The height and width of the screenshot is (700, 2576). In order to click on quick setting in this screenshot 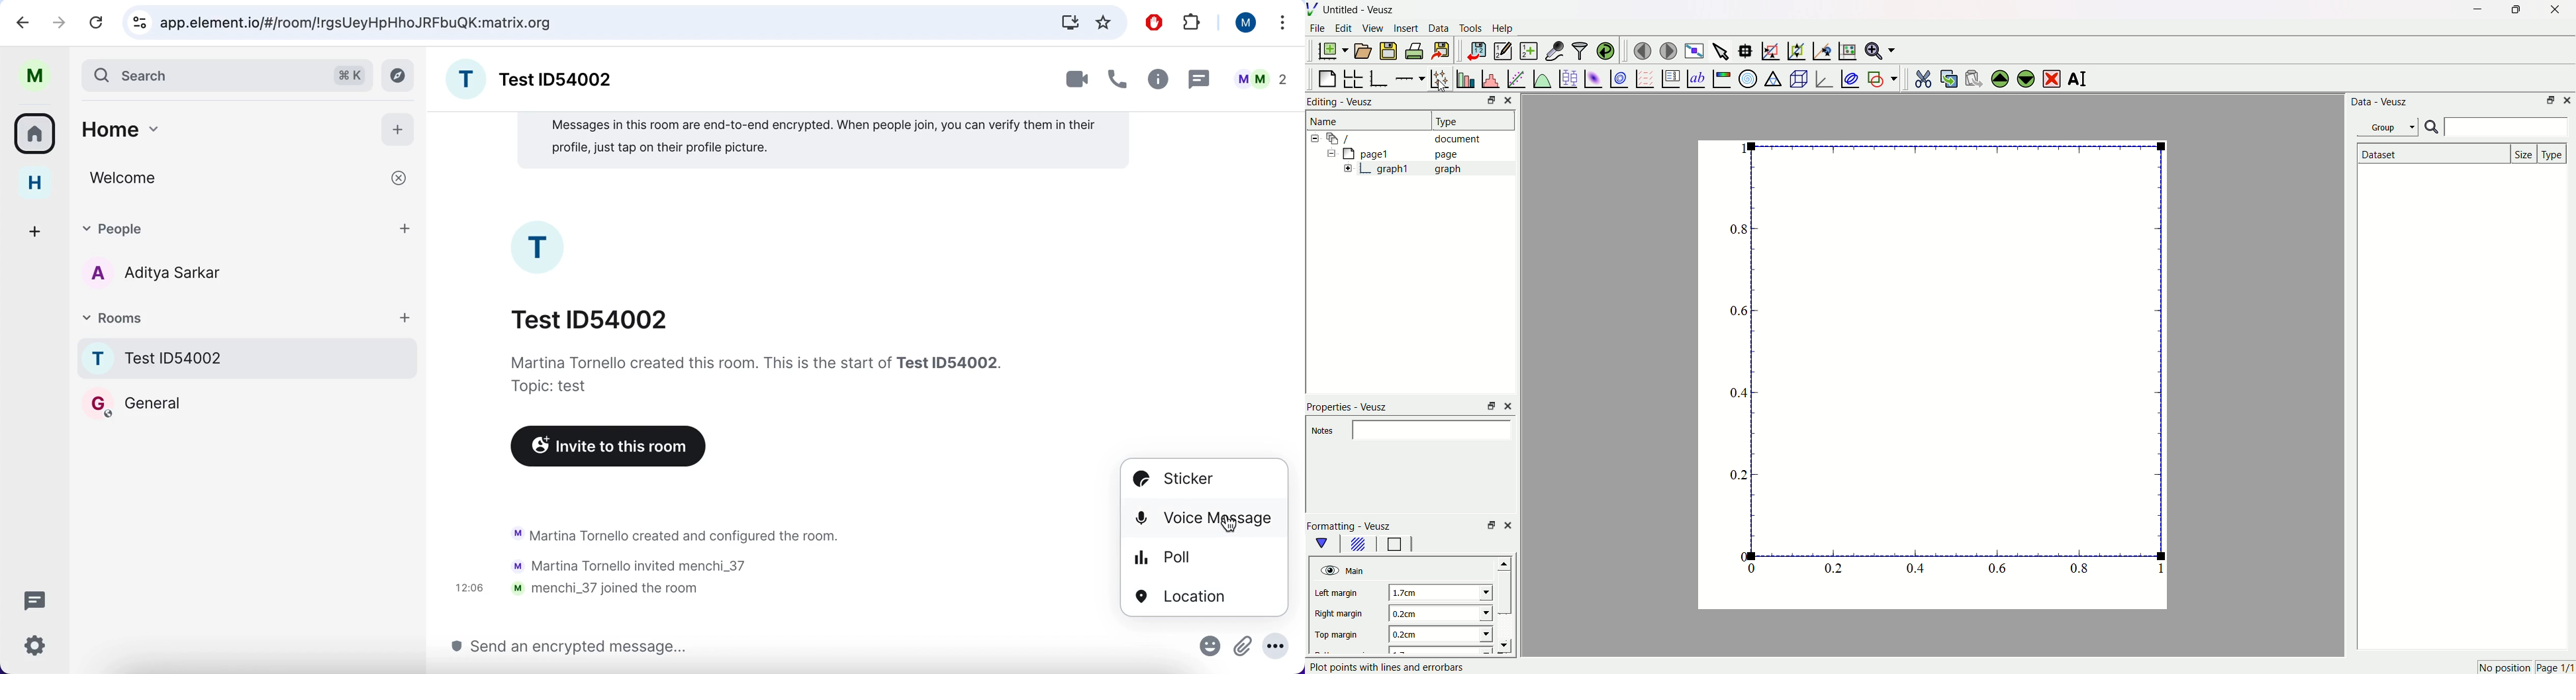, I will do `click(34, 647)`.